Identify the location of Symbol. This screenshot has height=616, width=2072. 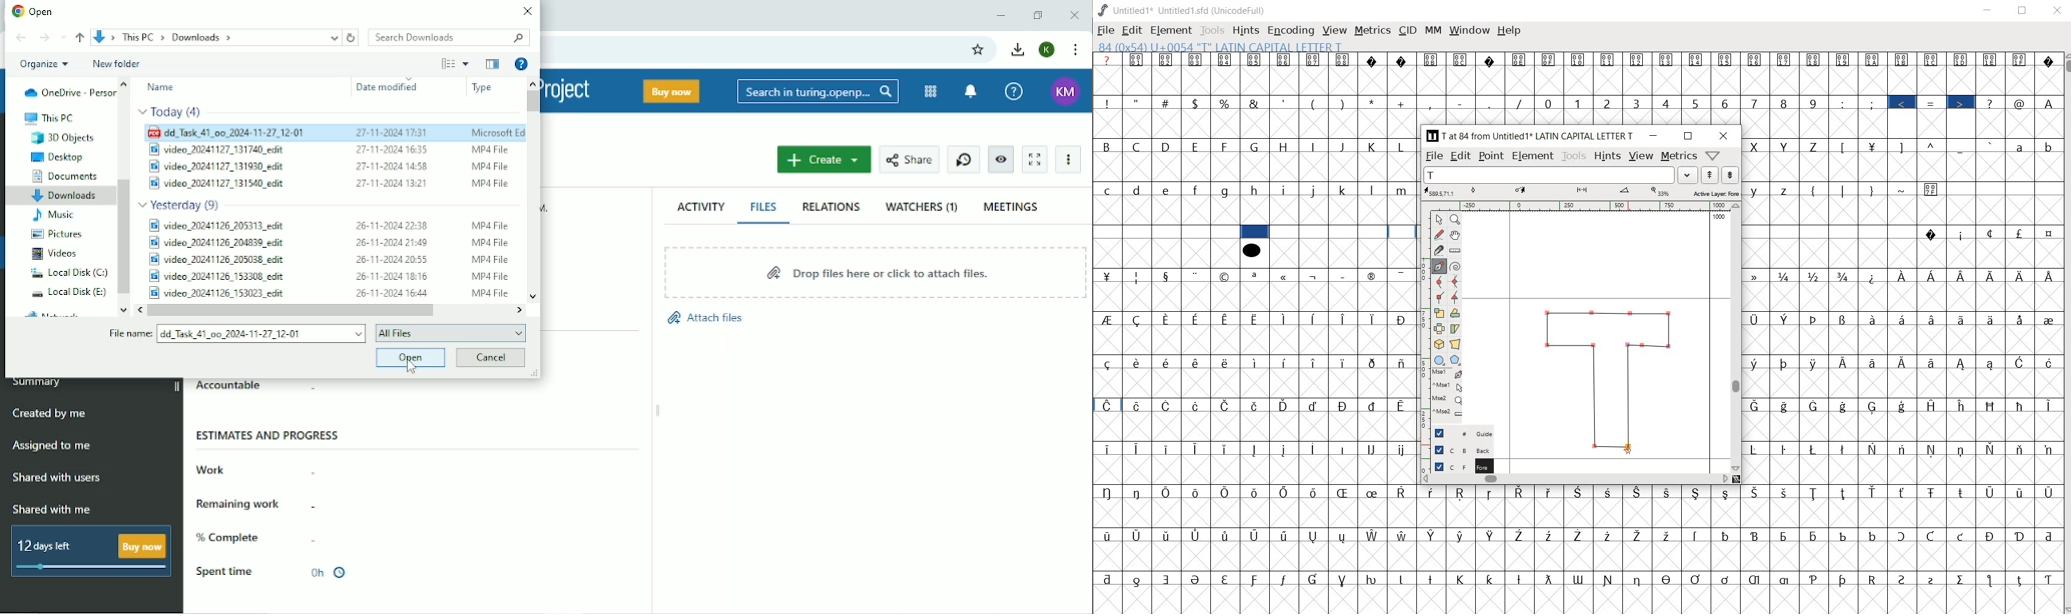
(1873, 448).